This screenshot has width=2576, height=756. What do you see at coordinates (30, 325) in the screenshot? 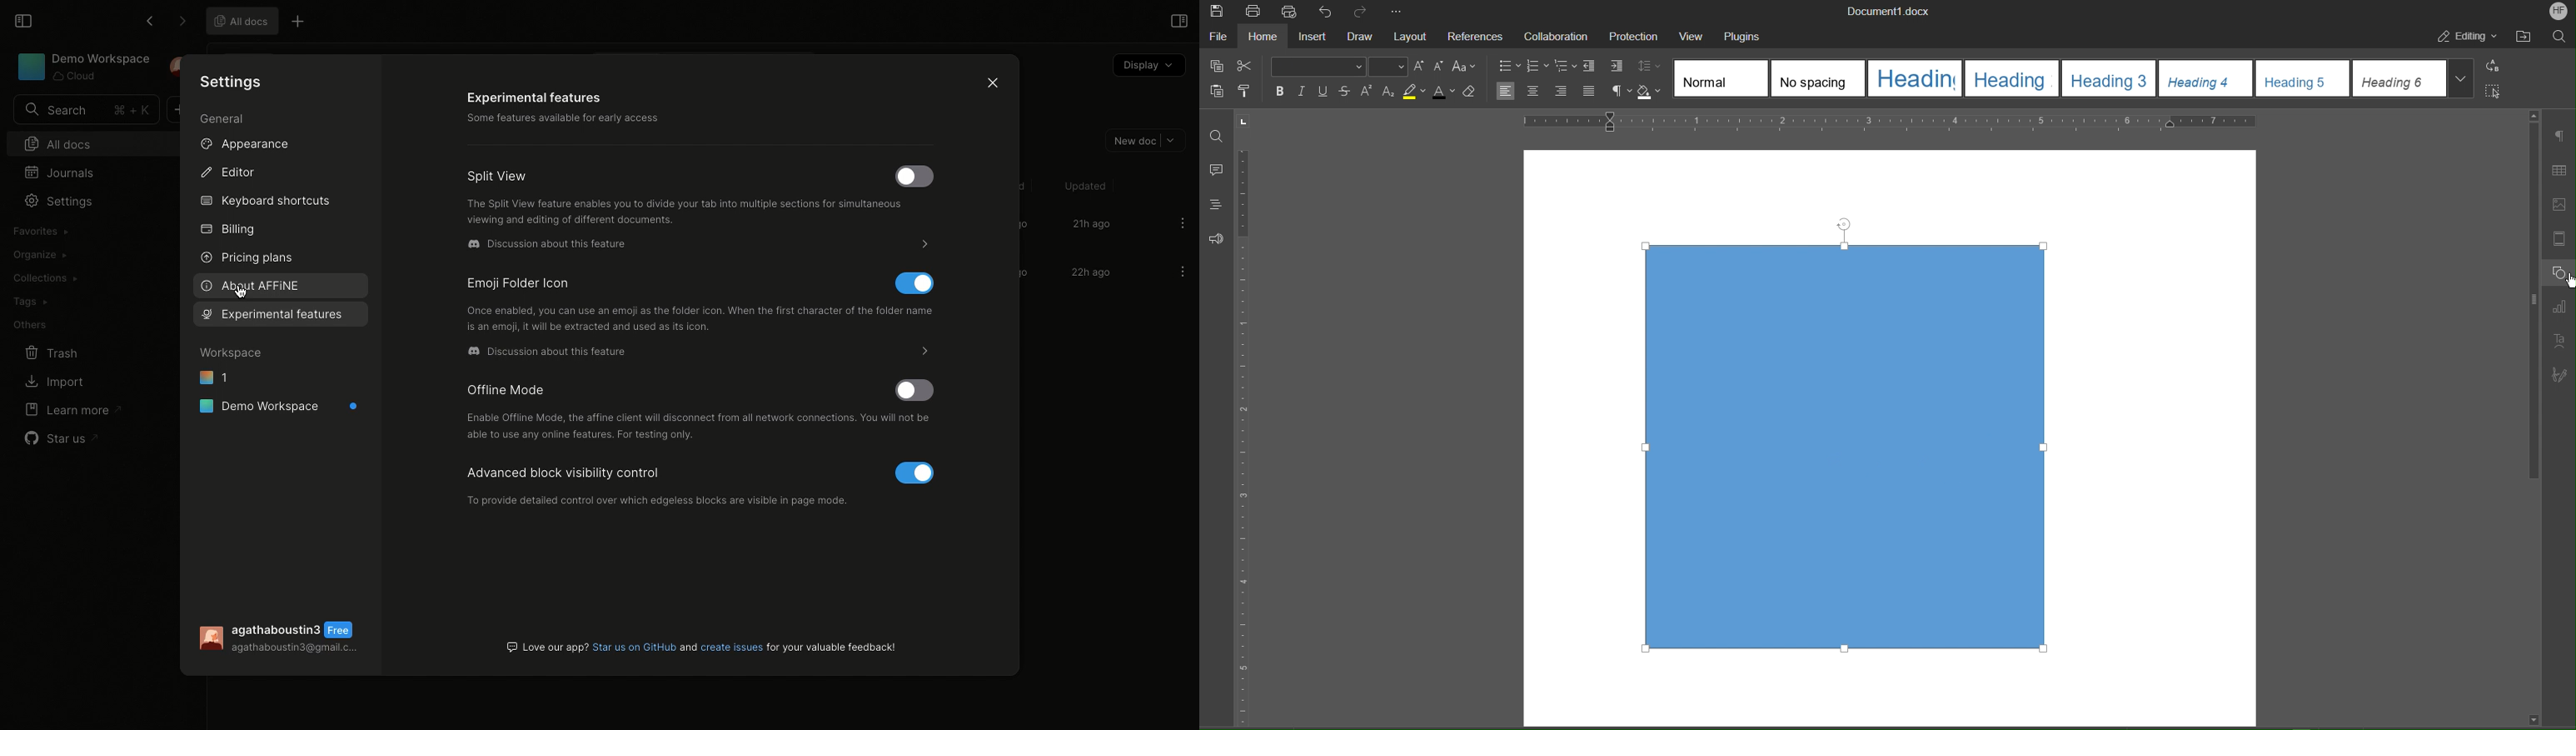
I see `Others` at bounding box center [30, 325].